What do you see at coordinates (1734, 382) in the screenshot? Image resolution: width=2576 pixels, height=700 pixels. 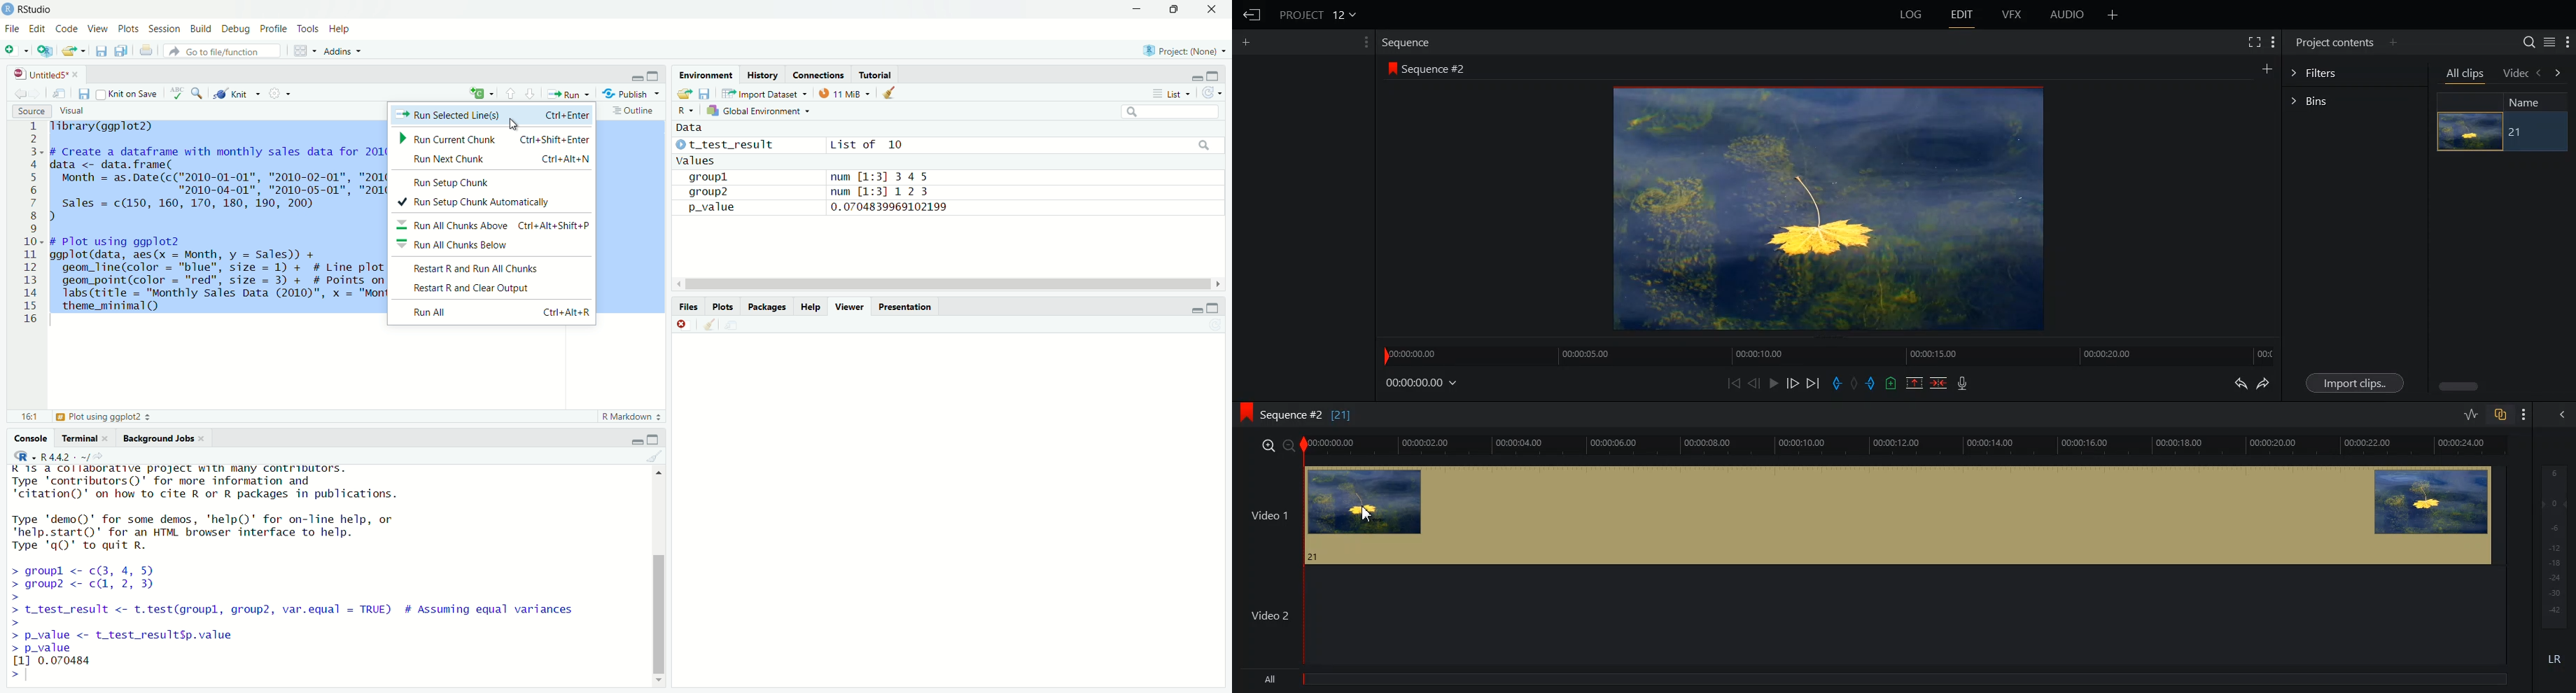 I see `Move Backward` at bounding box center [1734, 382].